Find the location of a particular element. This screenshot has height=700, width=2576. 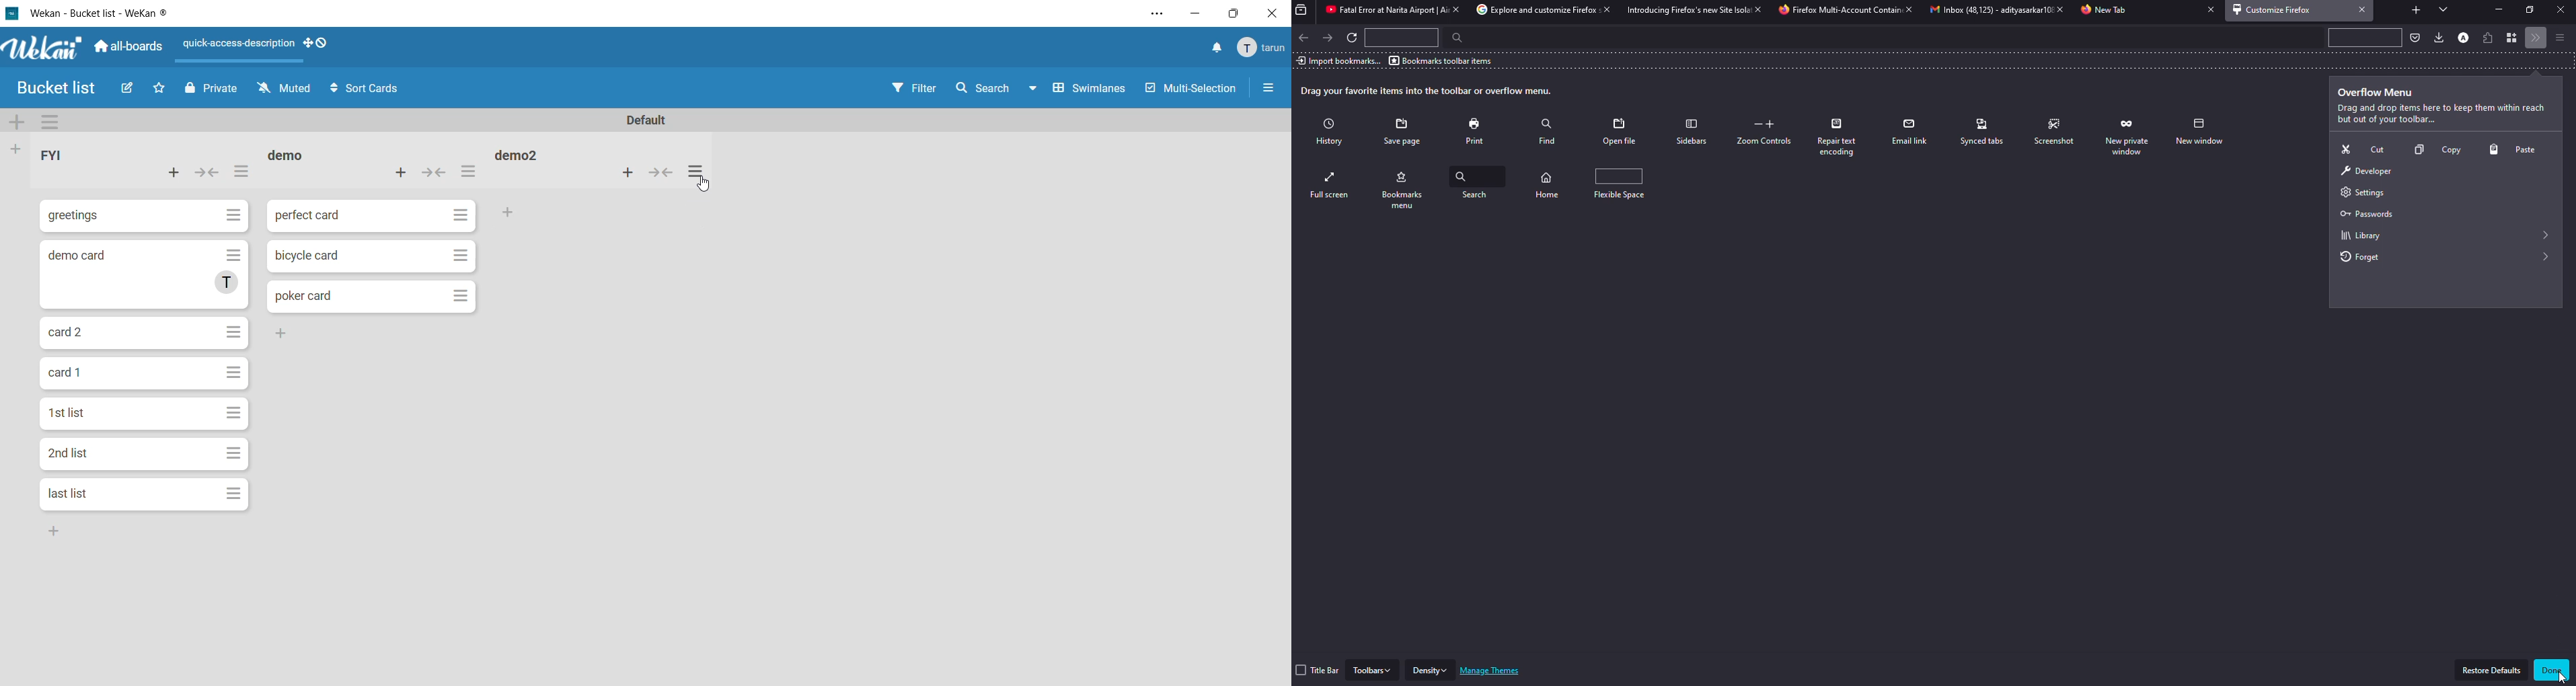

cursor is located at coordinates (707, 186).